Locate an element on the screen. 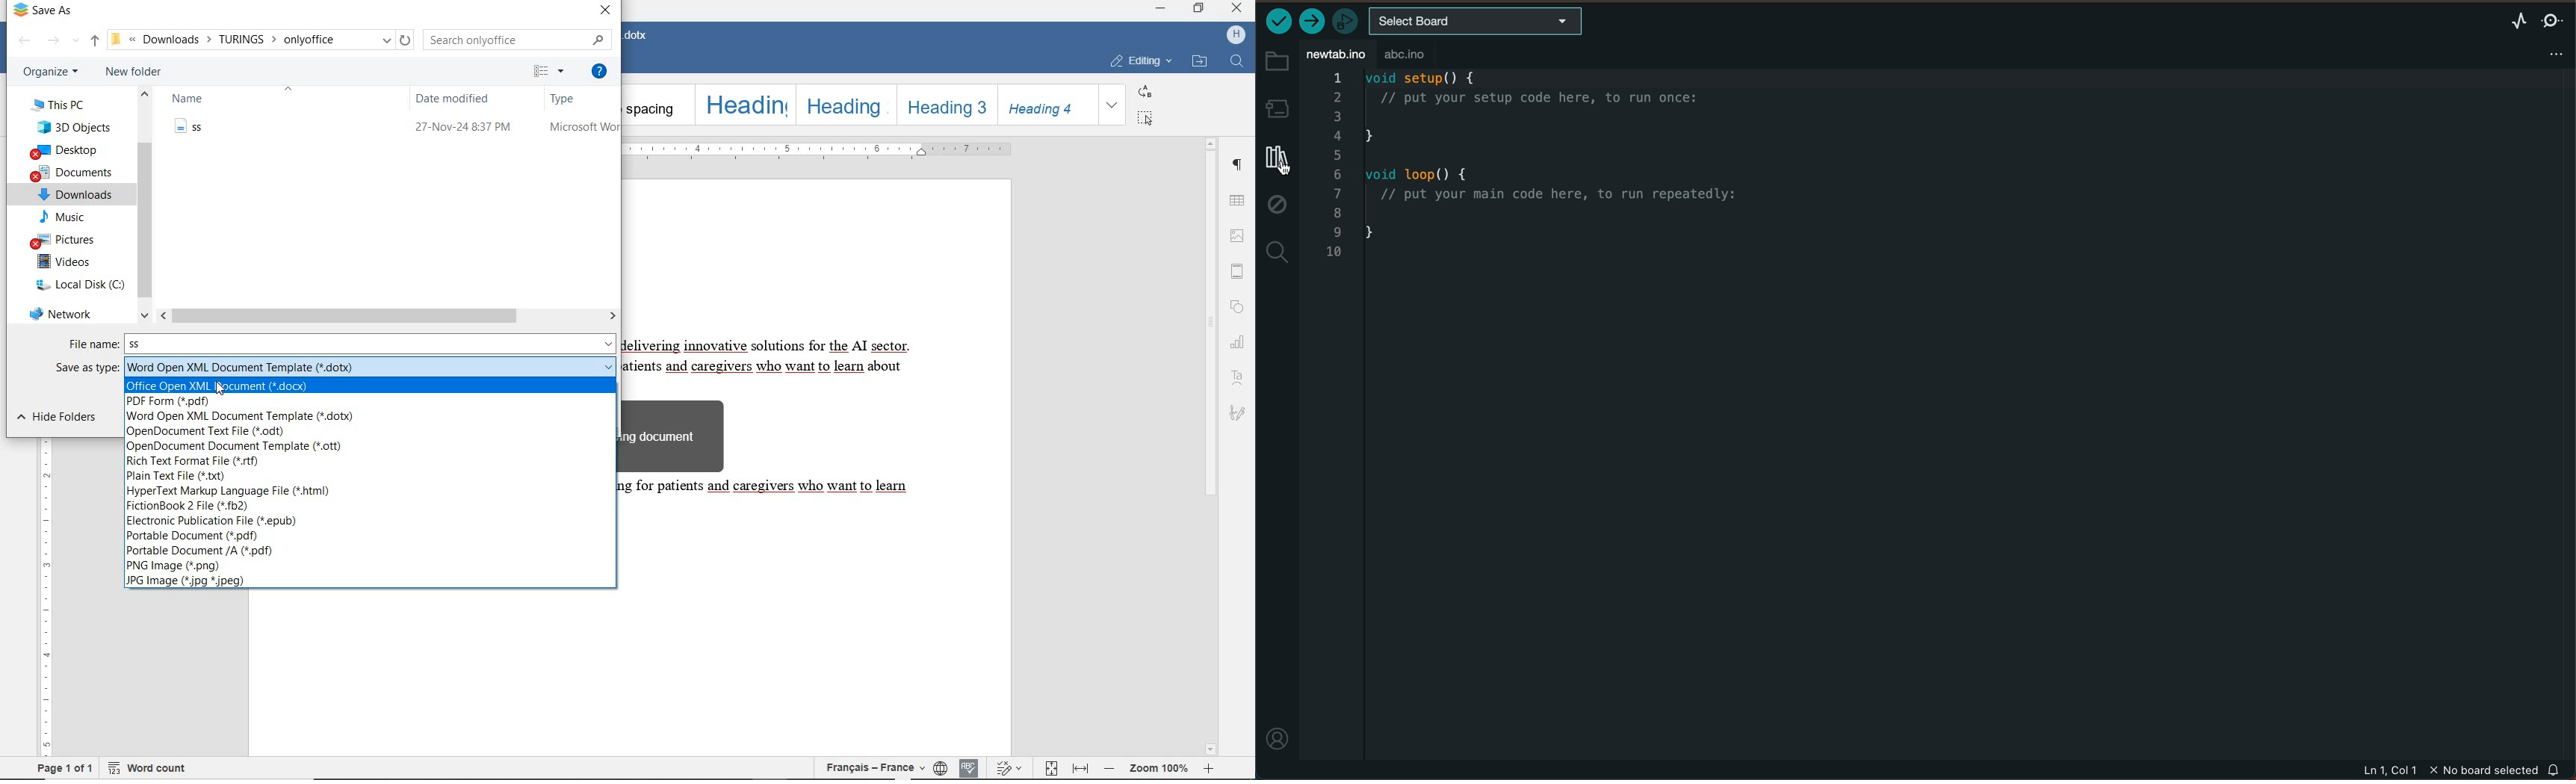  REPLACE is located at coordinates (1145, 90).